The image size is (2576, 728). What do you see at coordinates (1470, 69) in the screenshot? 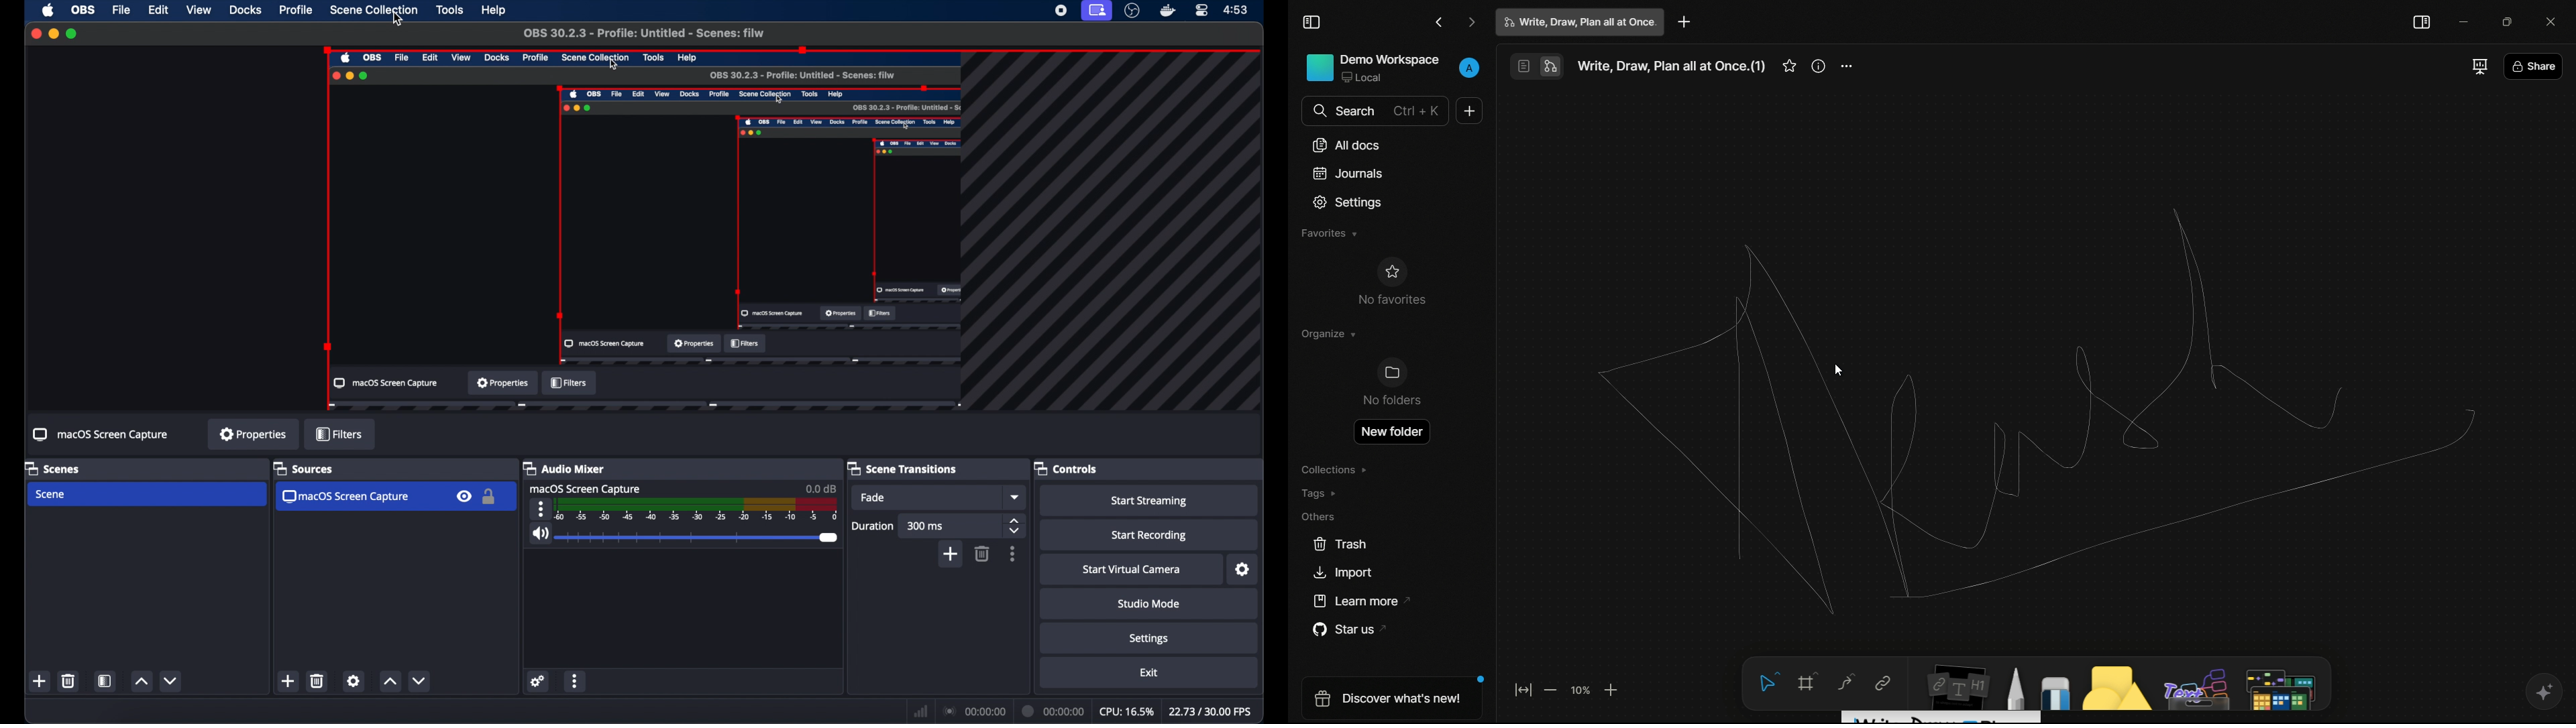
I see `profile name` at bounding box center [1470, 69].